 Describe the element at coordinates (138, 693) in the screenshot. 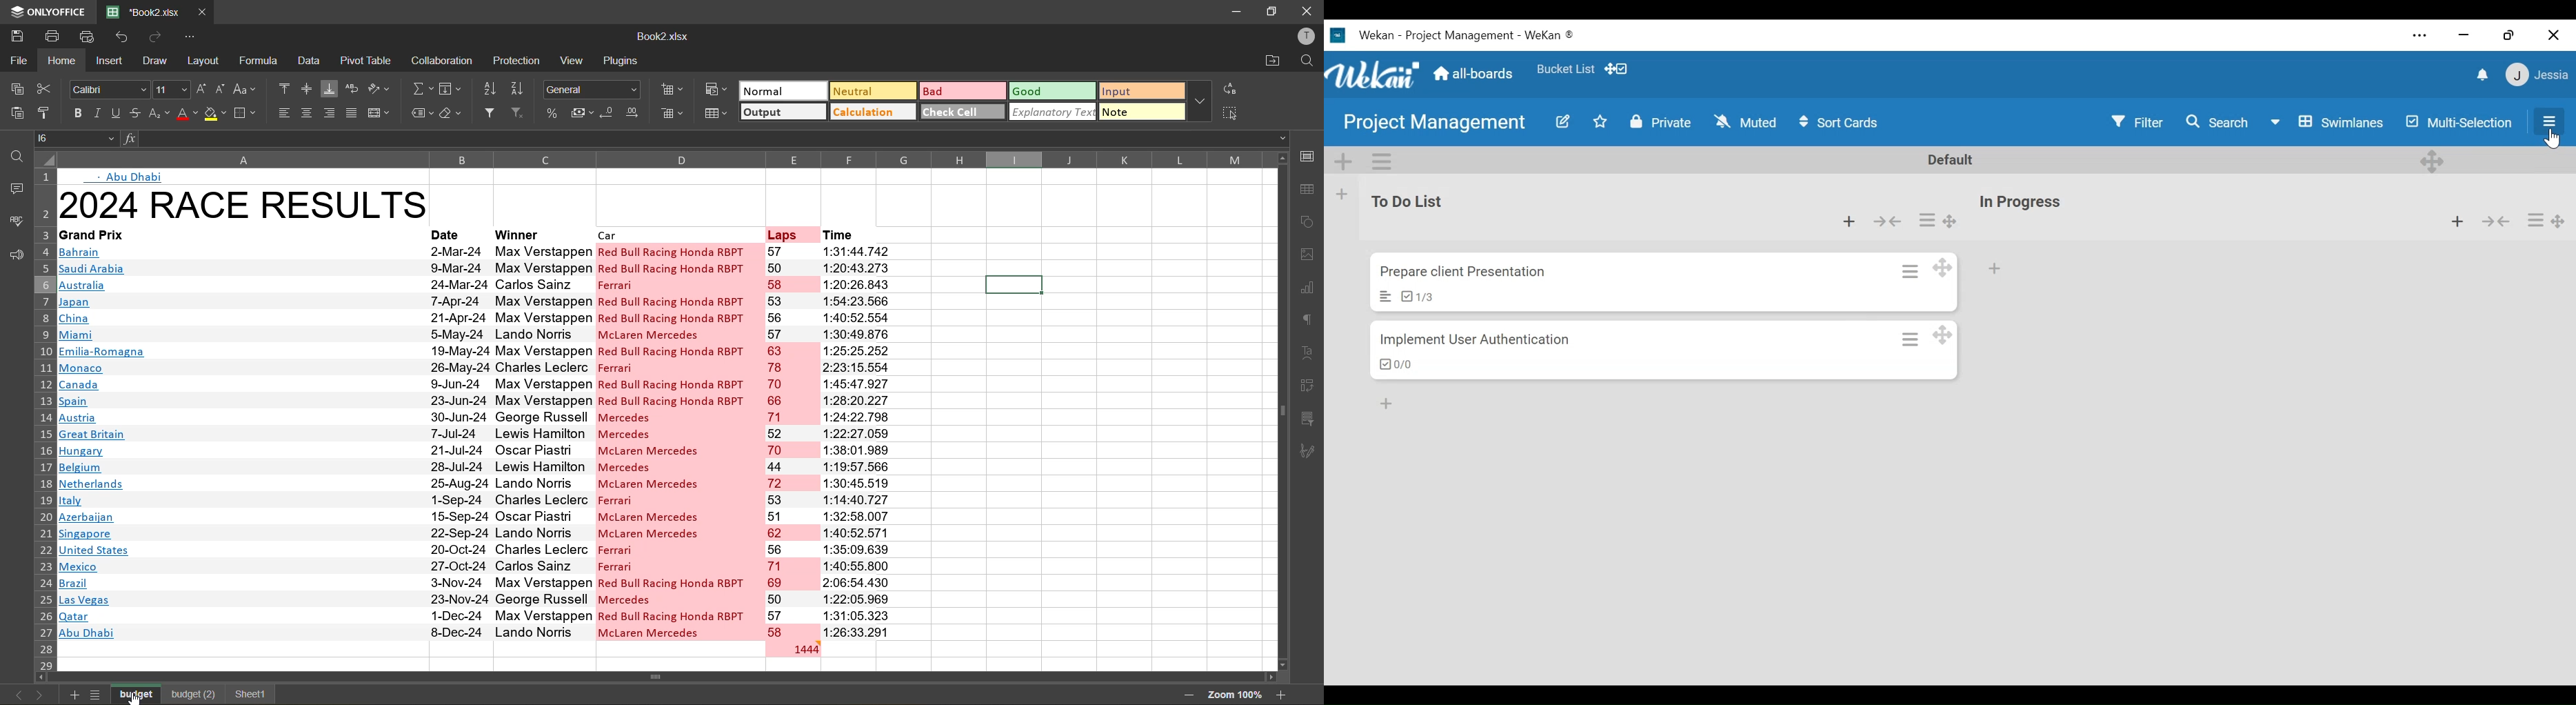

I see `sheet names` at that location.